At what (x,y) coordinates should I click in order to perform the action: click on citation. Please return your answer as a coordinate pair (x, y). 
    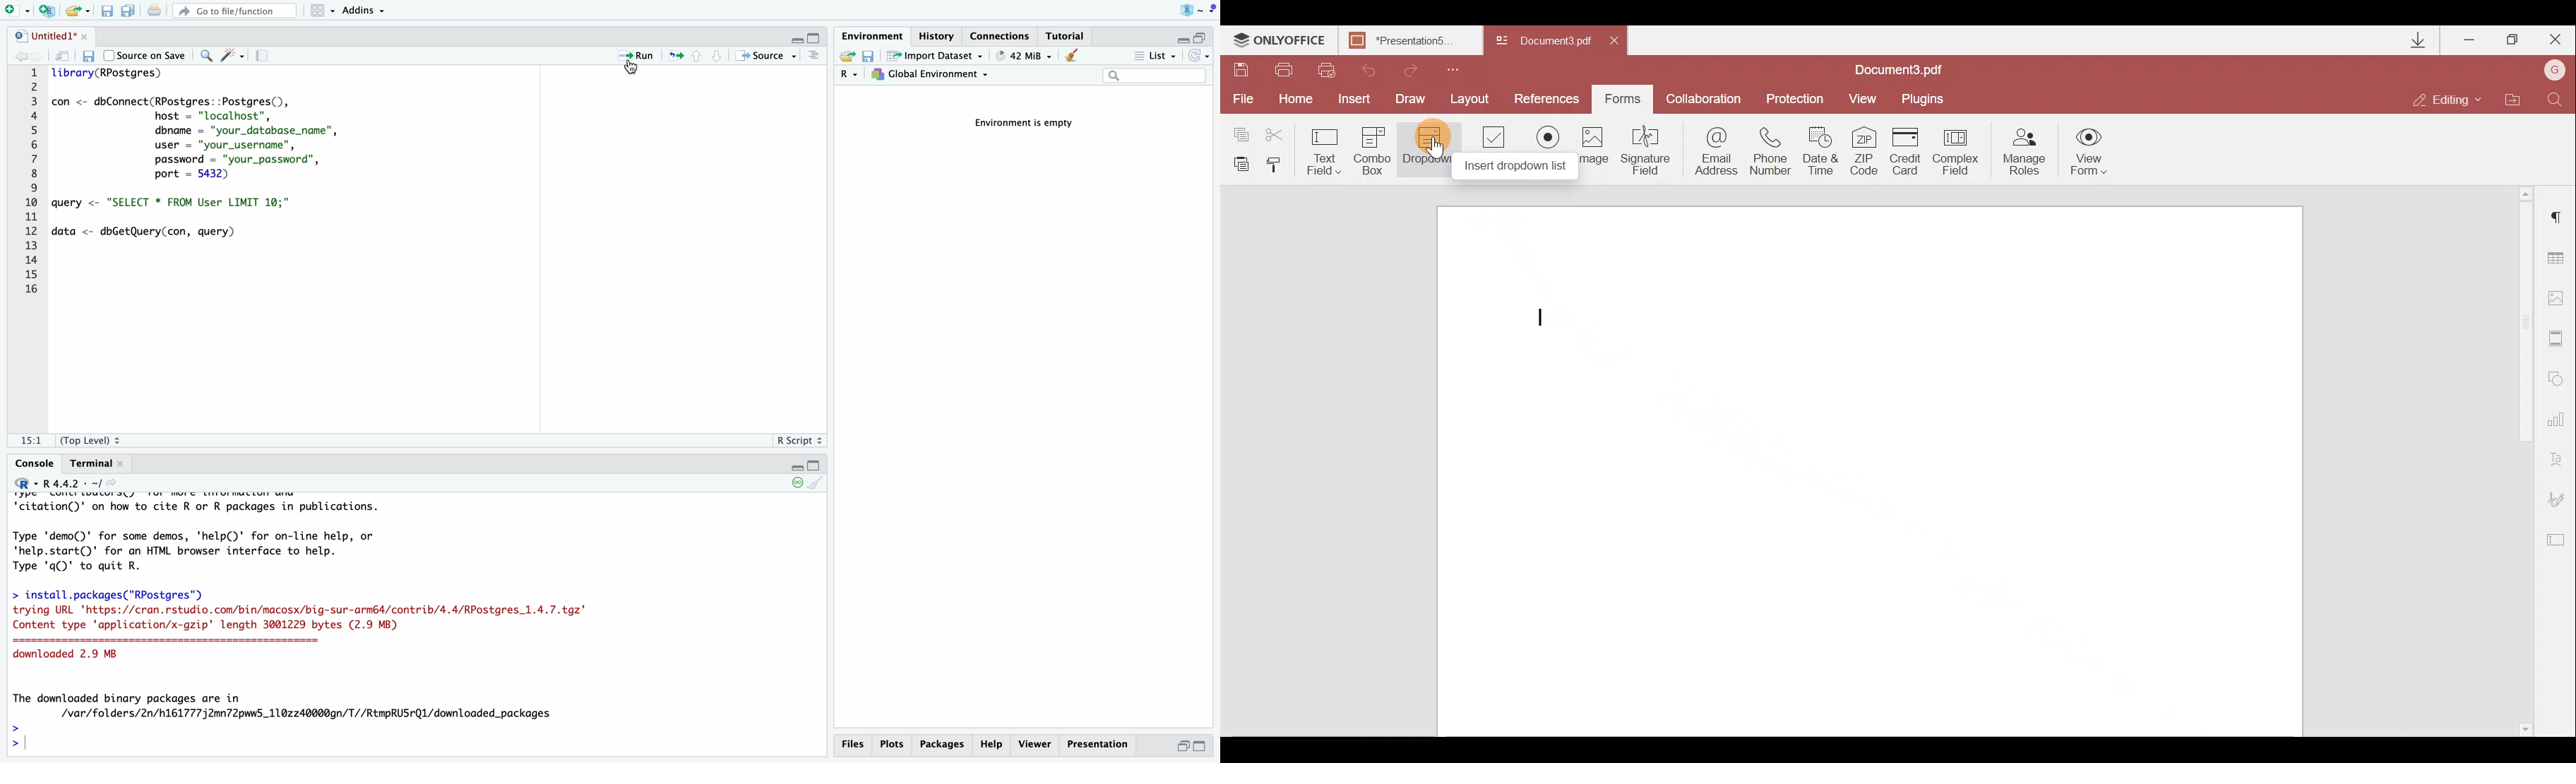
    Looking at the image, I should click on (198, 507).